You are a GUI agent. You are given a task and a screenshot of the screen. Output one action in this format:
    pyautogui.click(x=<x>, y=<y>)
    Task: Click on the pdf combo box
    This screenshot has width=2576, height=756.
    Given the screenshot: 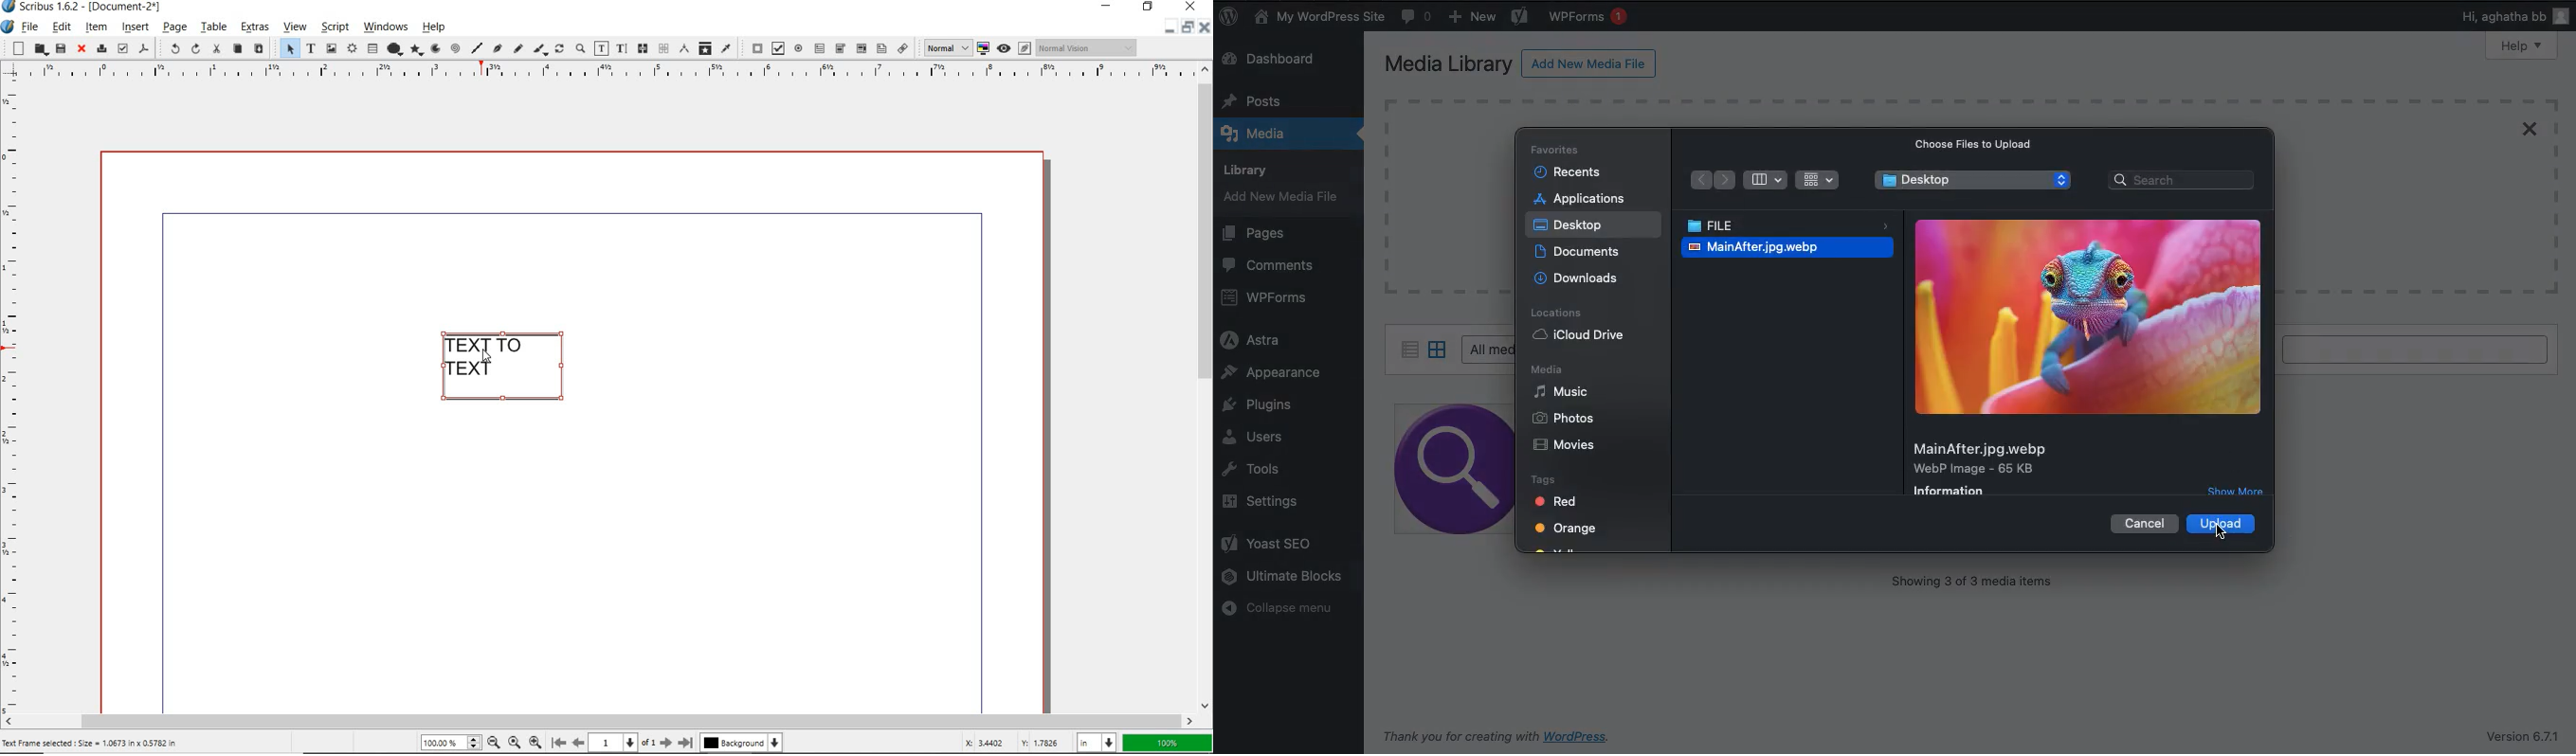 What is the action you would take?
    pyautogui.click(x=840, y=48)
    